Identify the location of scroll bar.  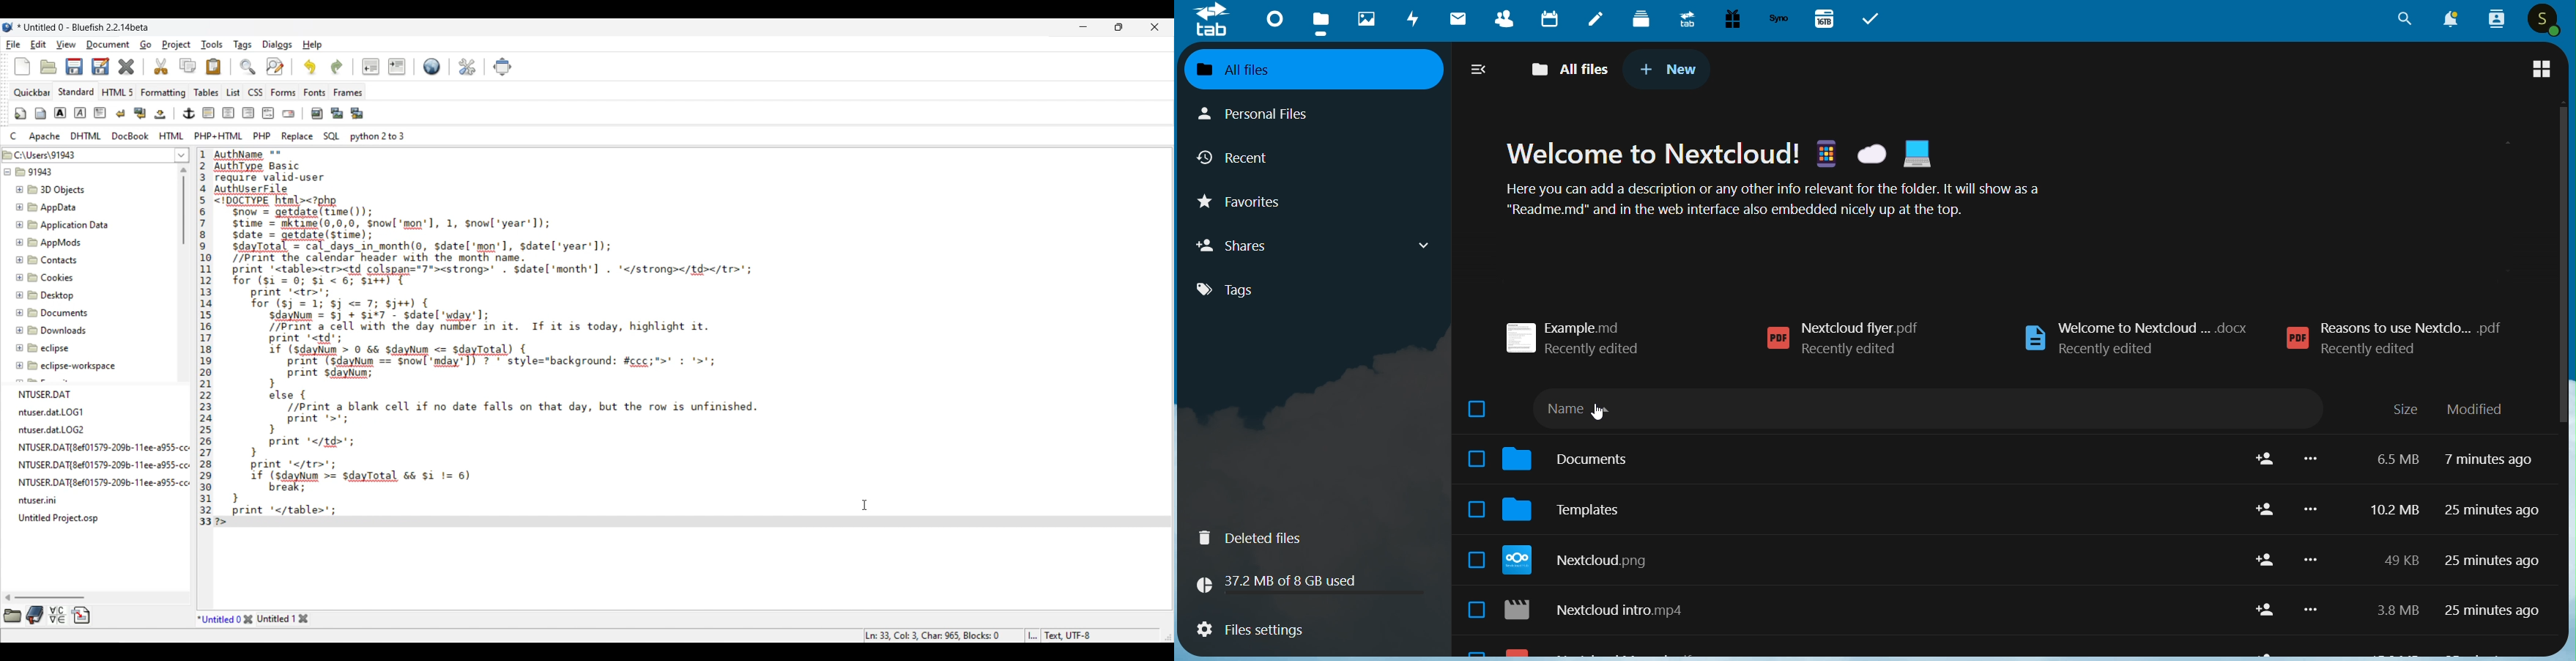
(2563, 267).